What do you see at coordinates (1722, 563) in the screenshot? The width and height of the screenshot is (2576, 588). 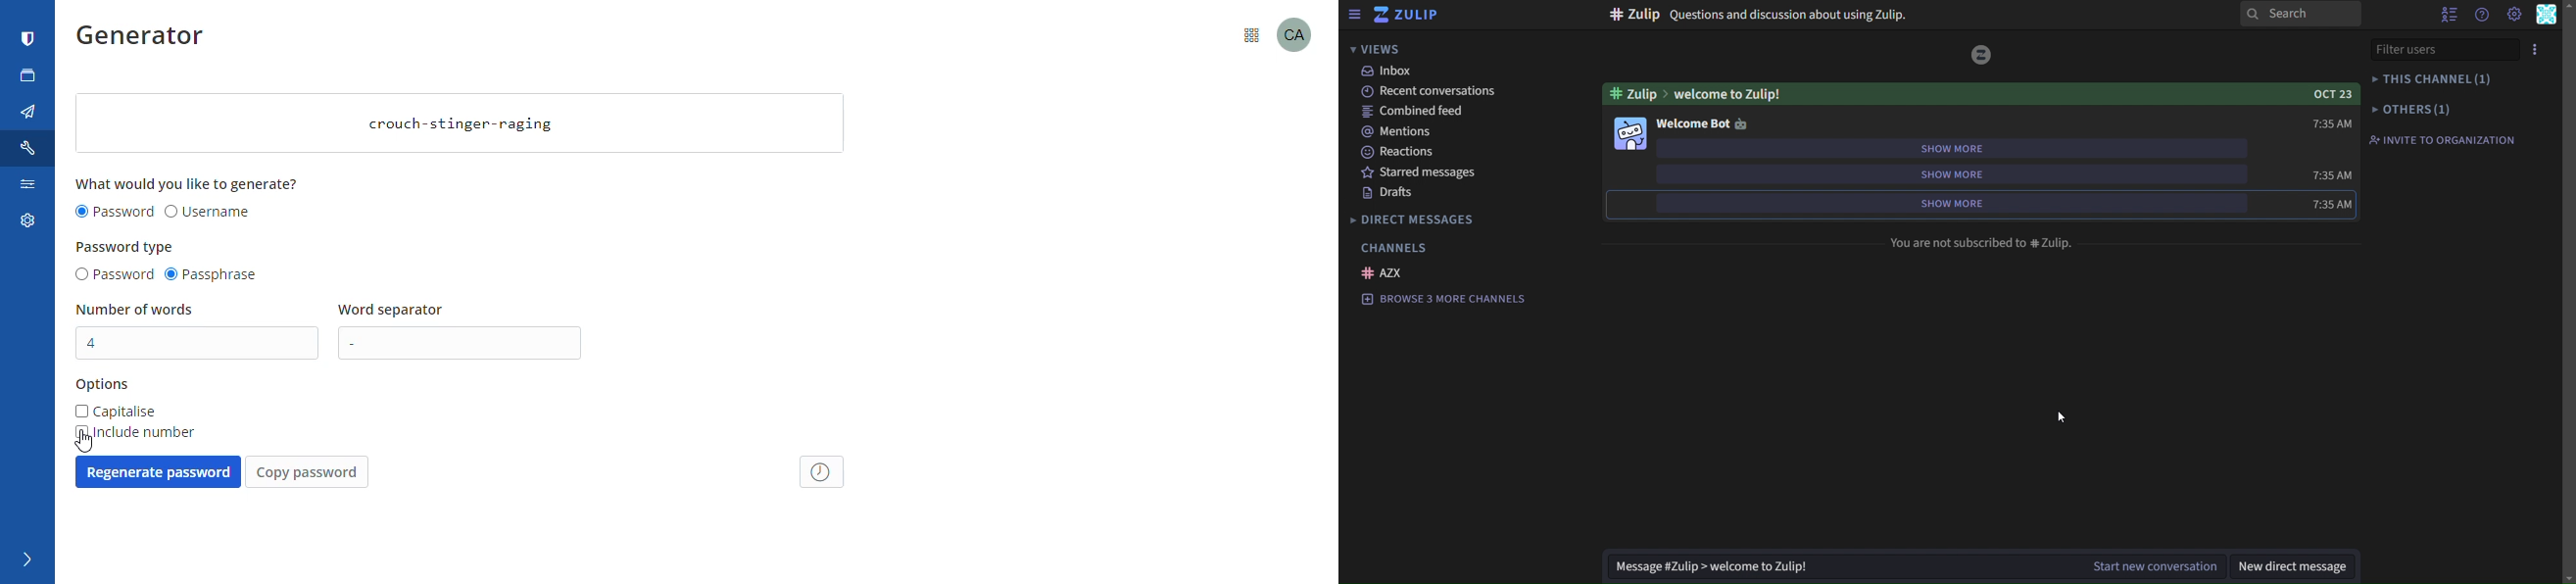 I see `Message #Zulip > welcome to Zulip!` at bounding box center [1722, 563].